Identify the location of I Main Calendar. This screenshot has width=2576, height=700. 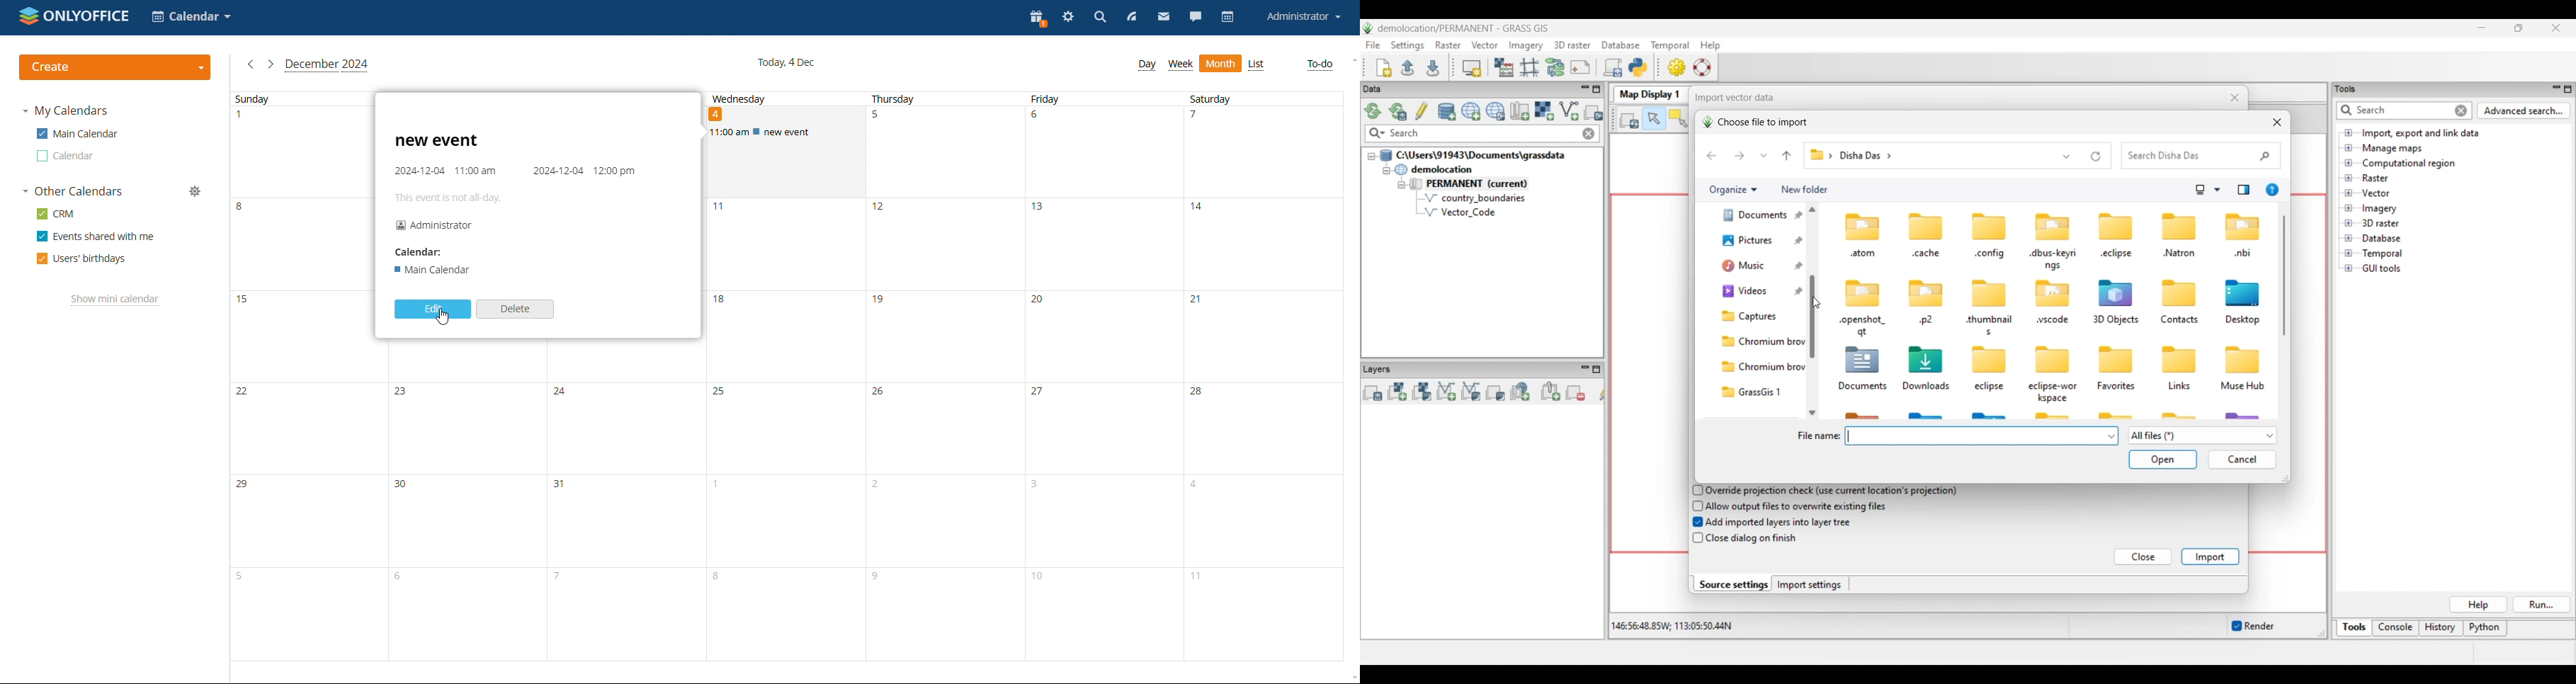
(438, 270).